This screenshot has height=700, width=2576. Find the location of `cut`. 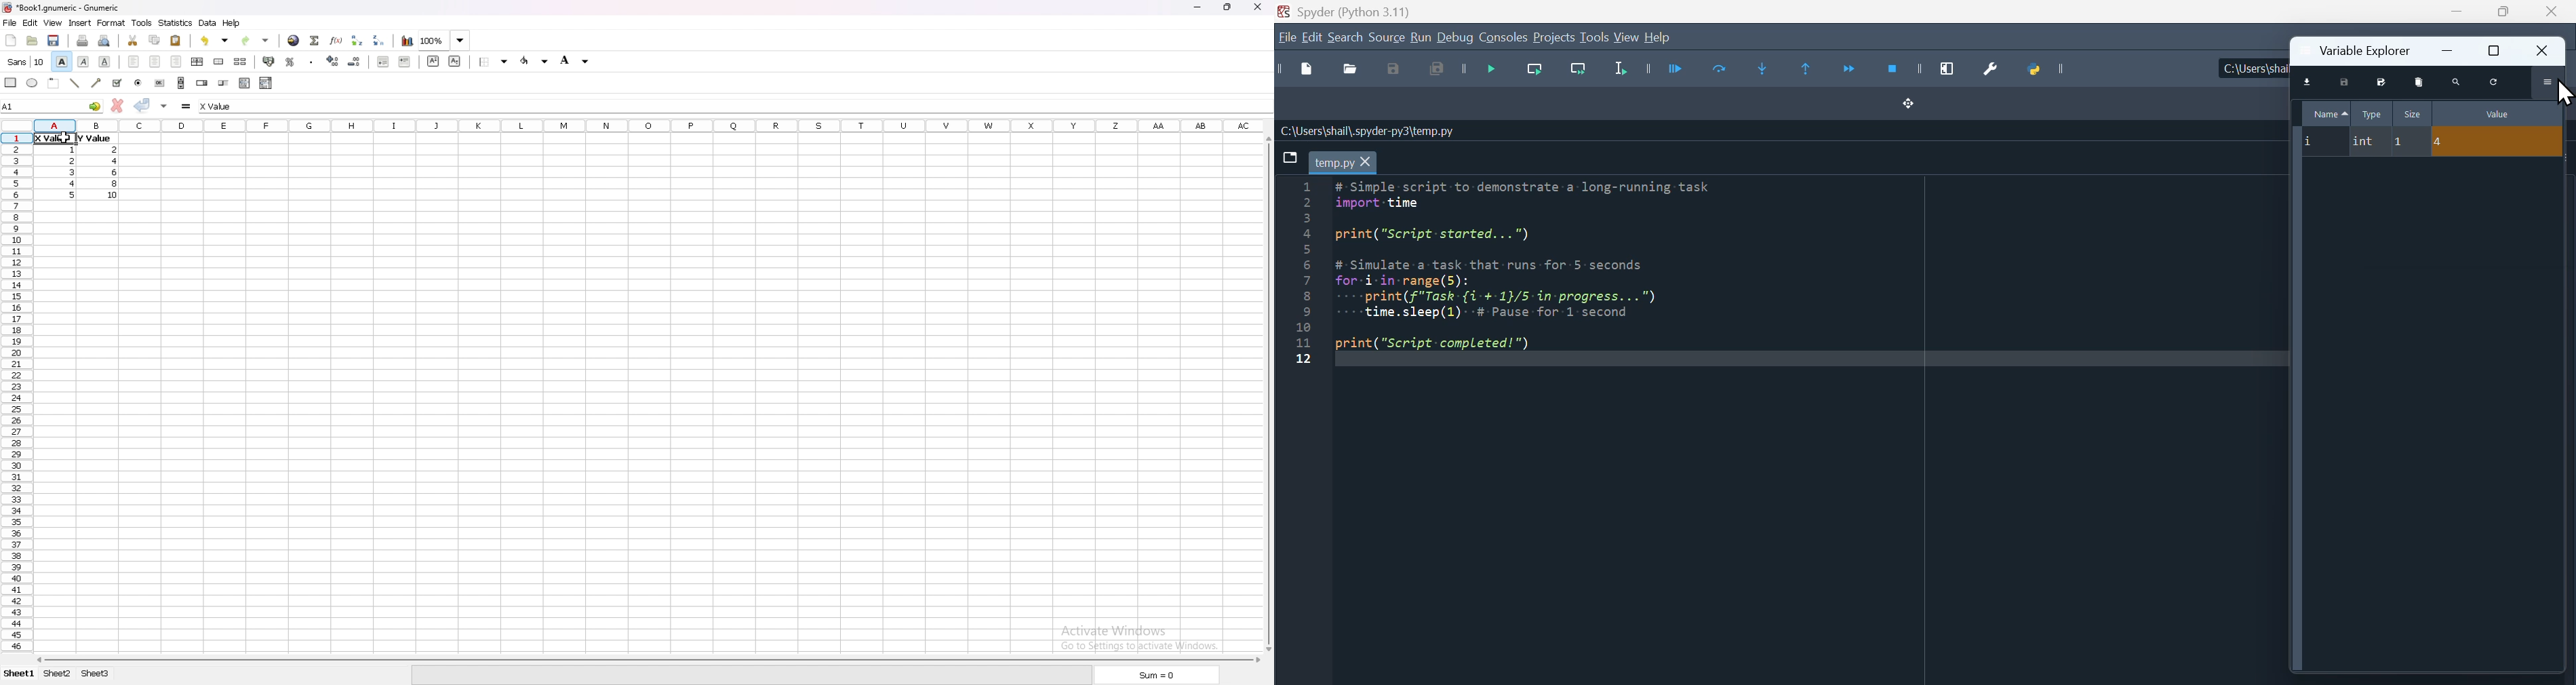

cut is located at coordinates (133, 40).